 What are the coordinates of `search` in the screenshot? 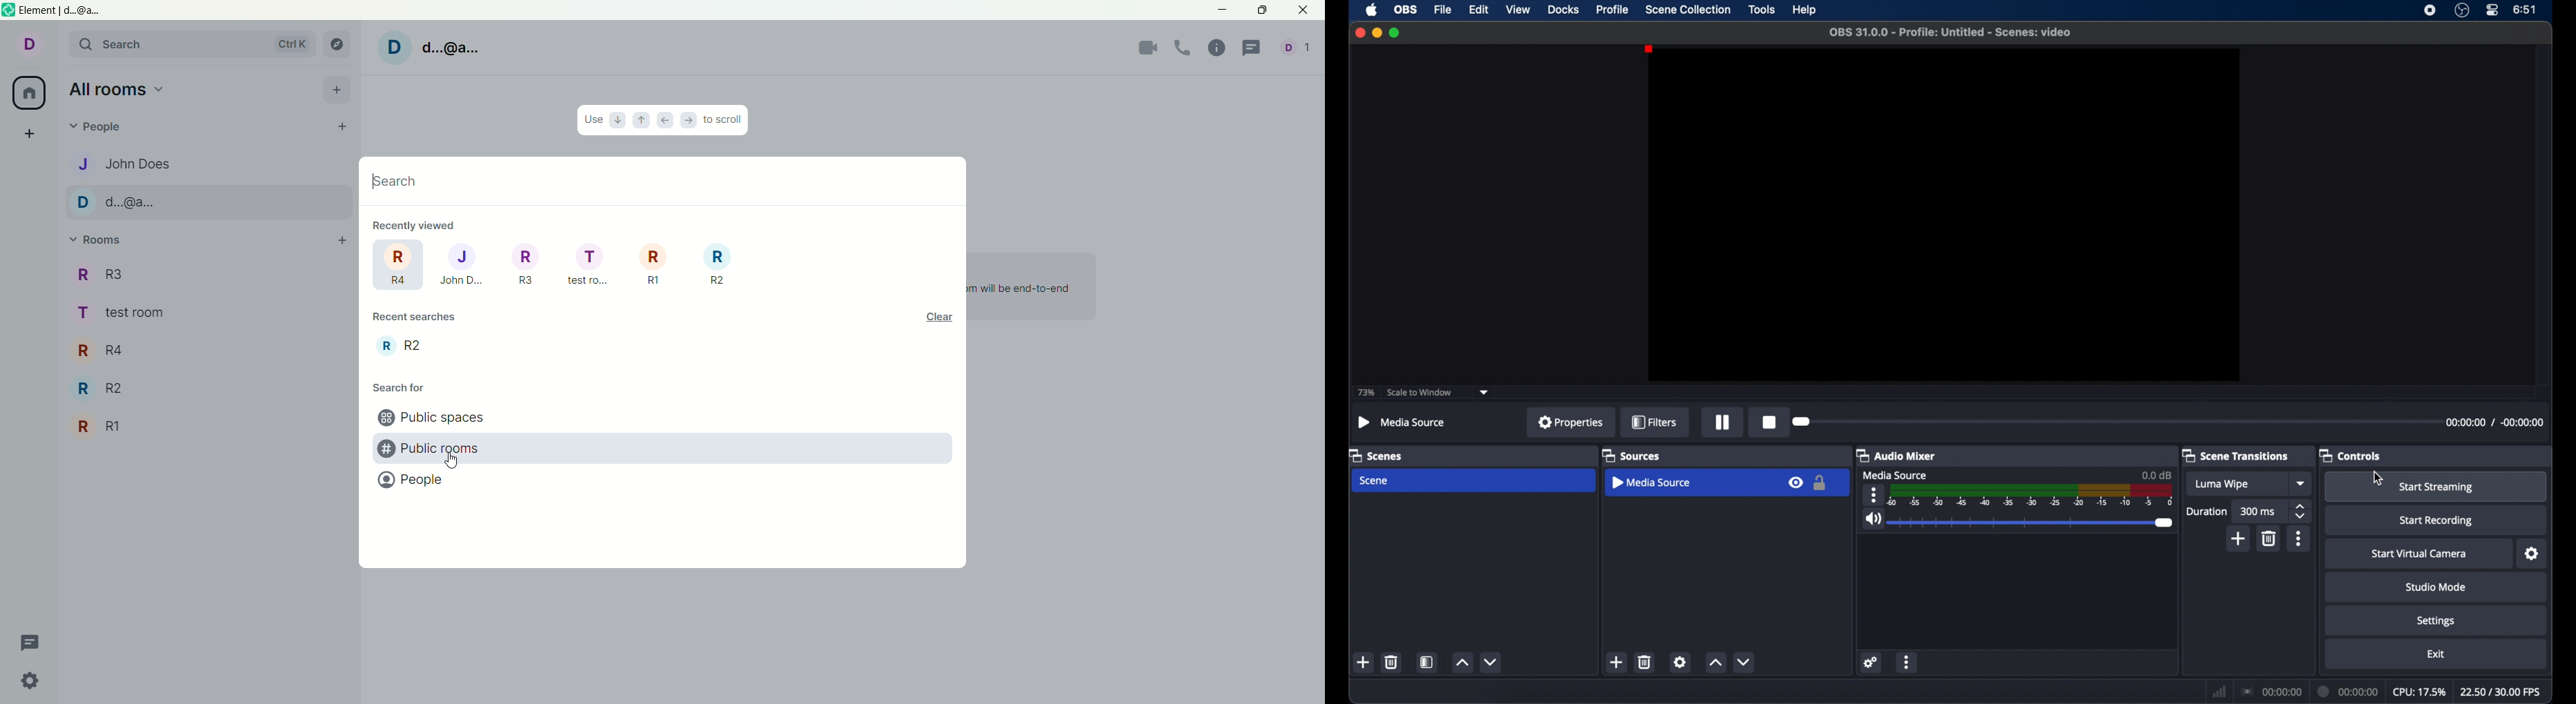 It's located at (192, 44).